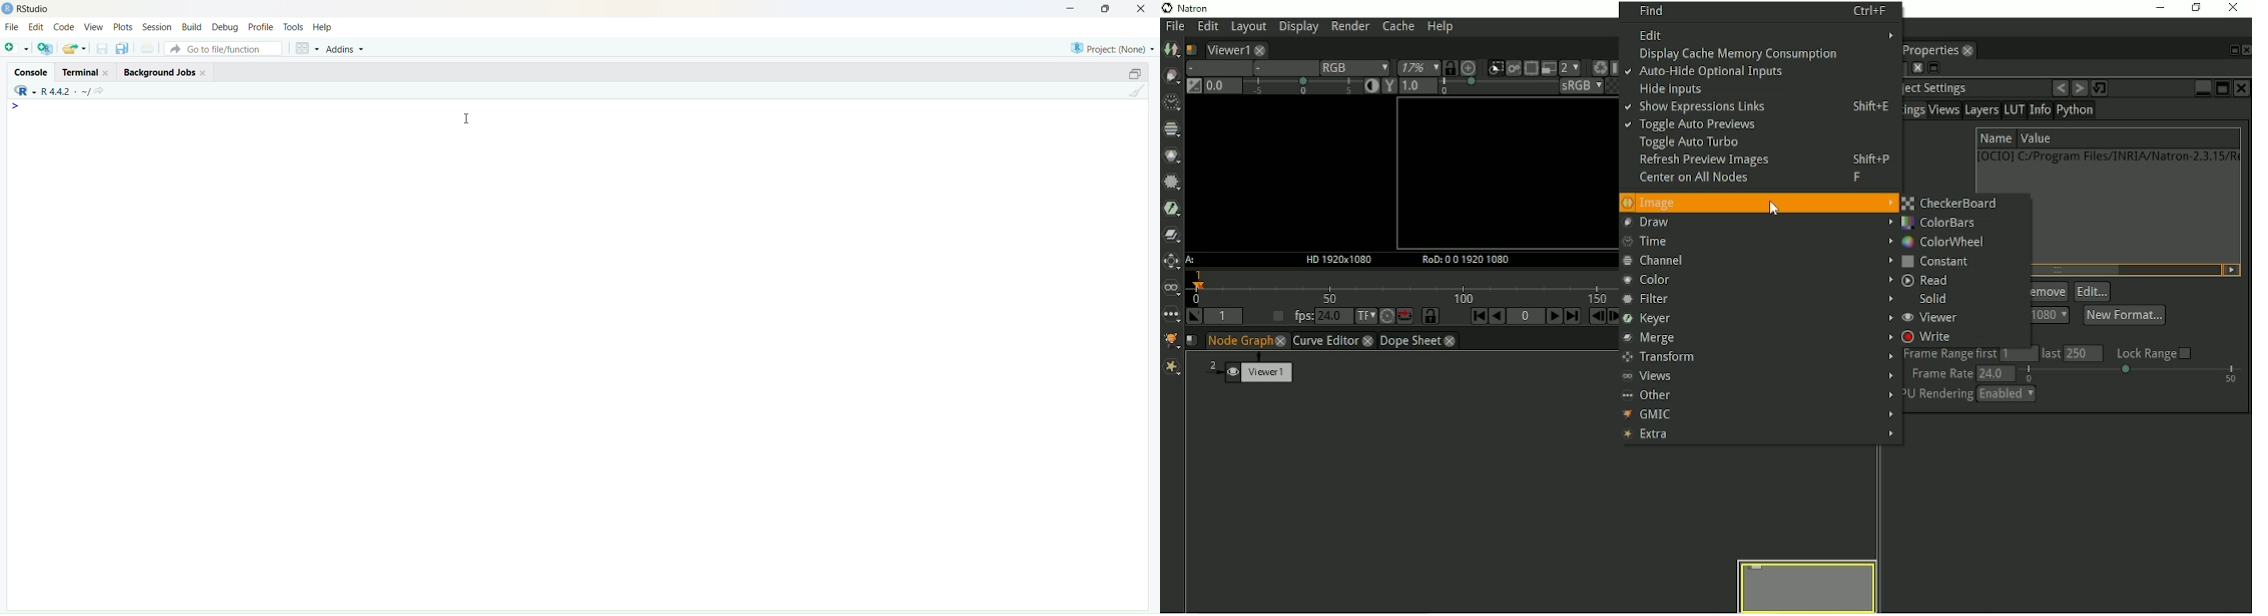  Describe the element at coordinates (67, 89) in the screenshot. I see `- R442 - ~/` at that location.